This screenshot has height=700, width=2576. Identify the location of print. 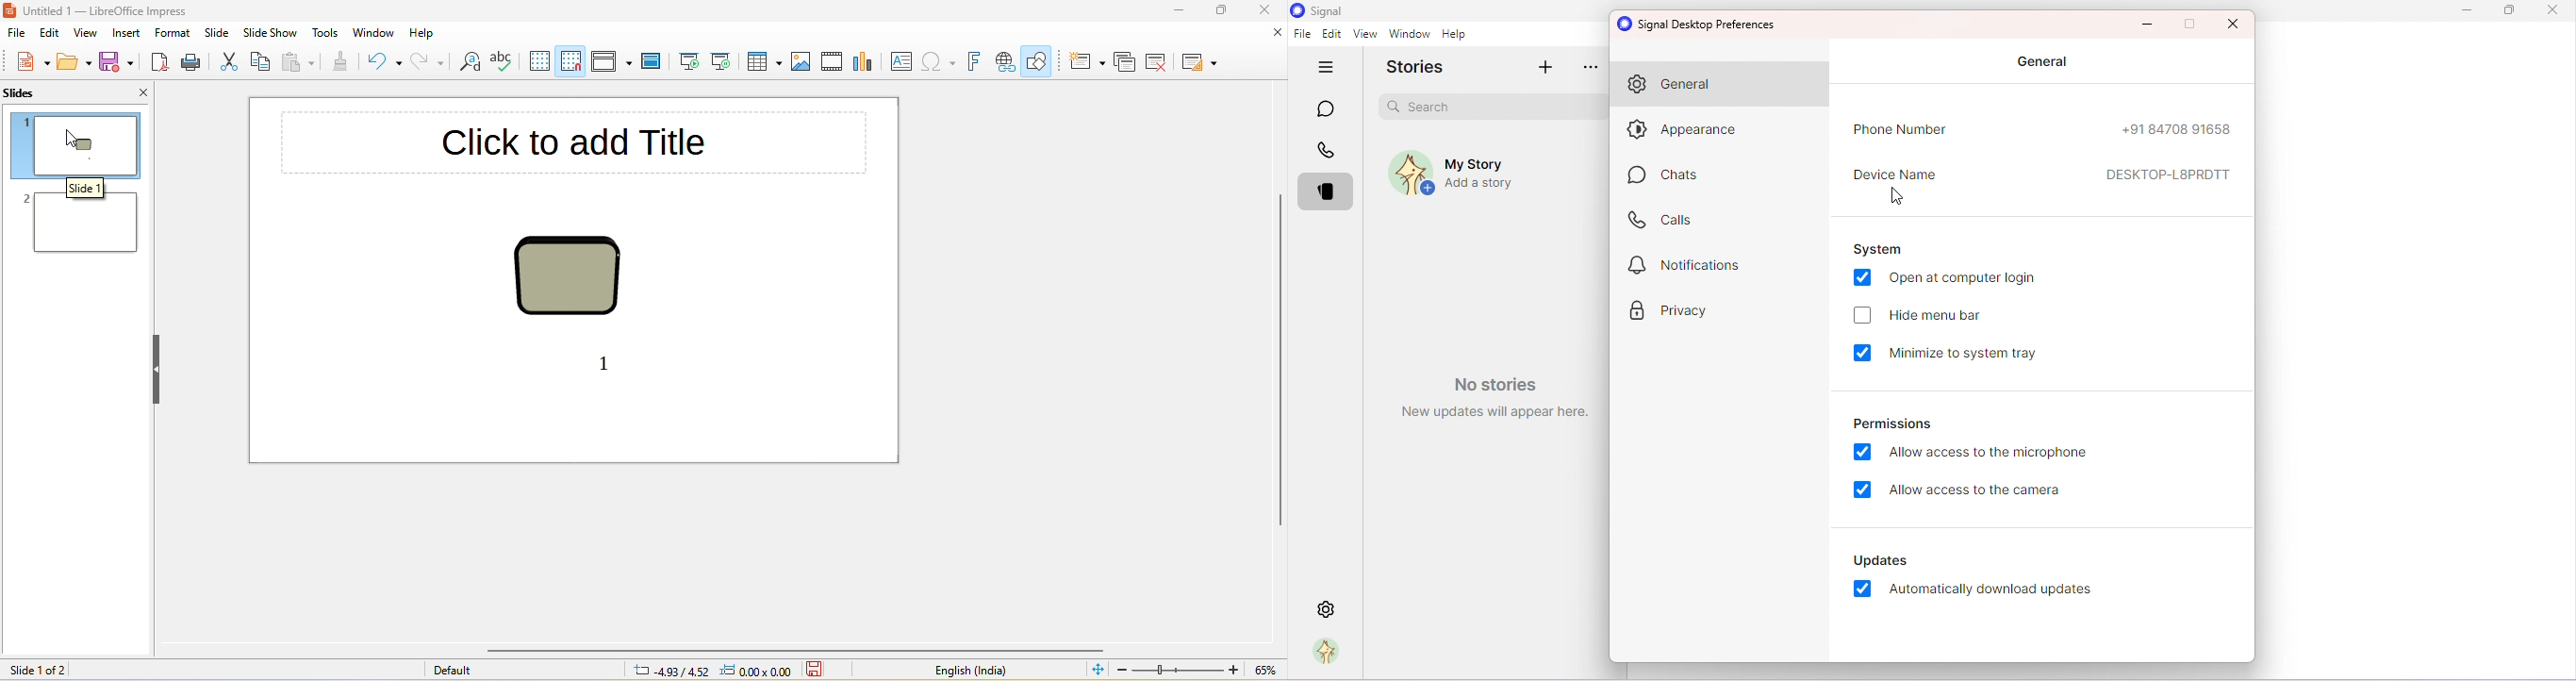
(193, 65).